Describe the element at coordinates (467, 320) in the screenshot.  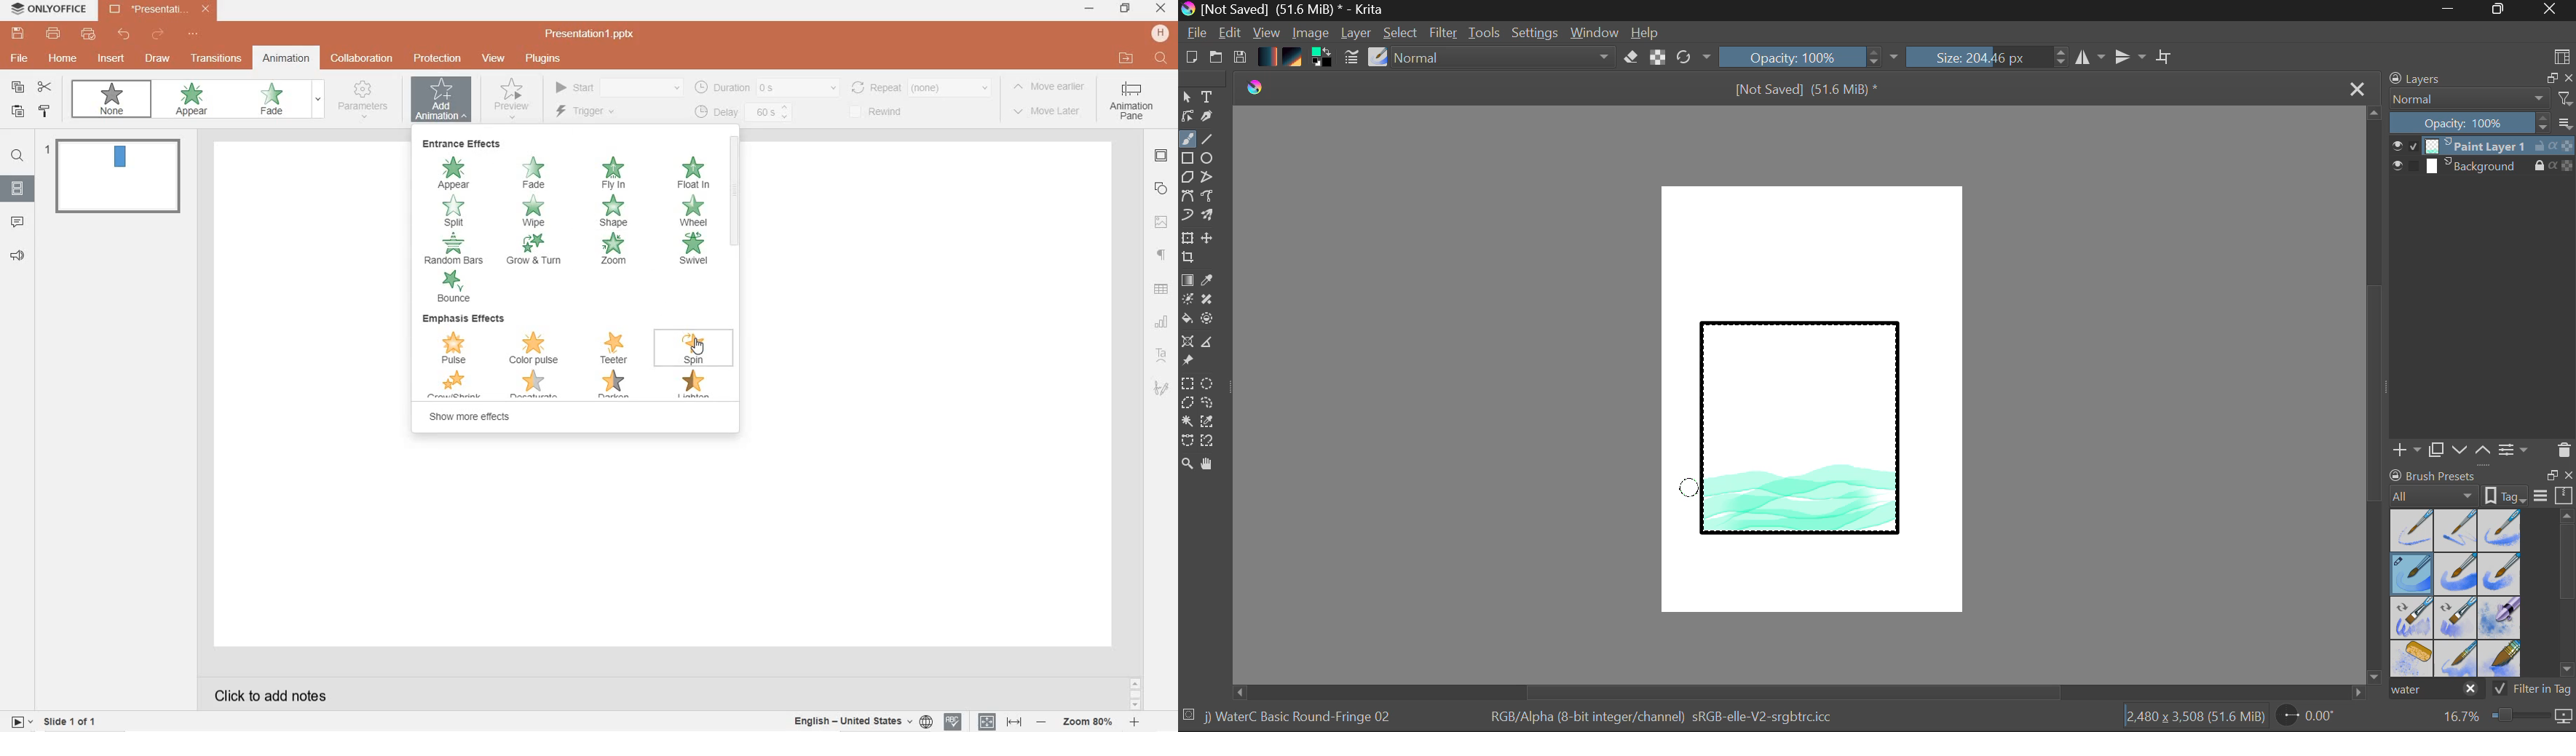
I see `emphasis effects` at that location.